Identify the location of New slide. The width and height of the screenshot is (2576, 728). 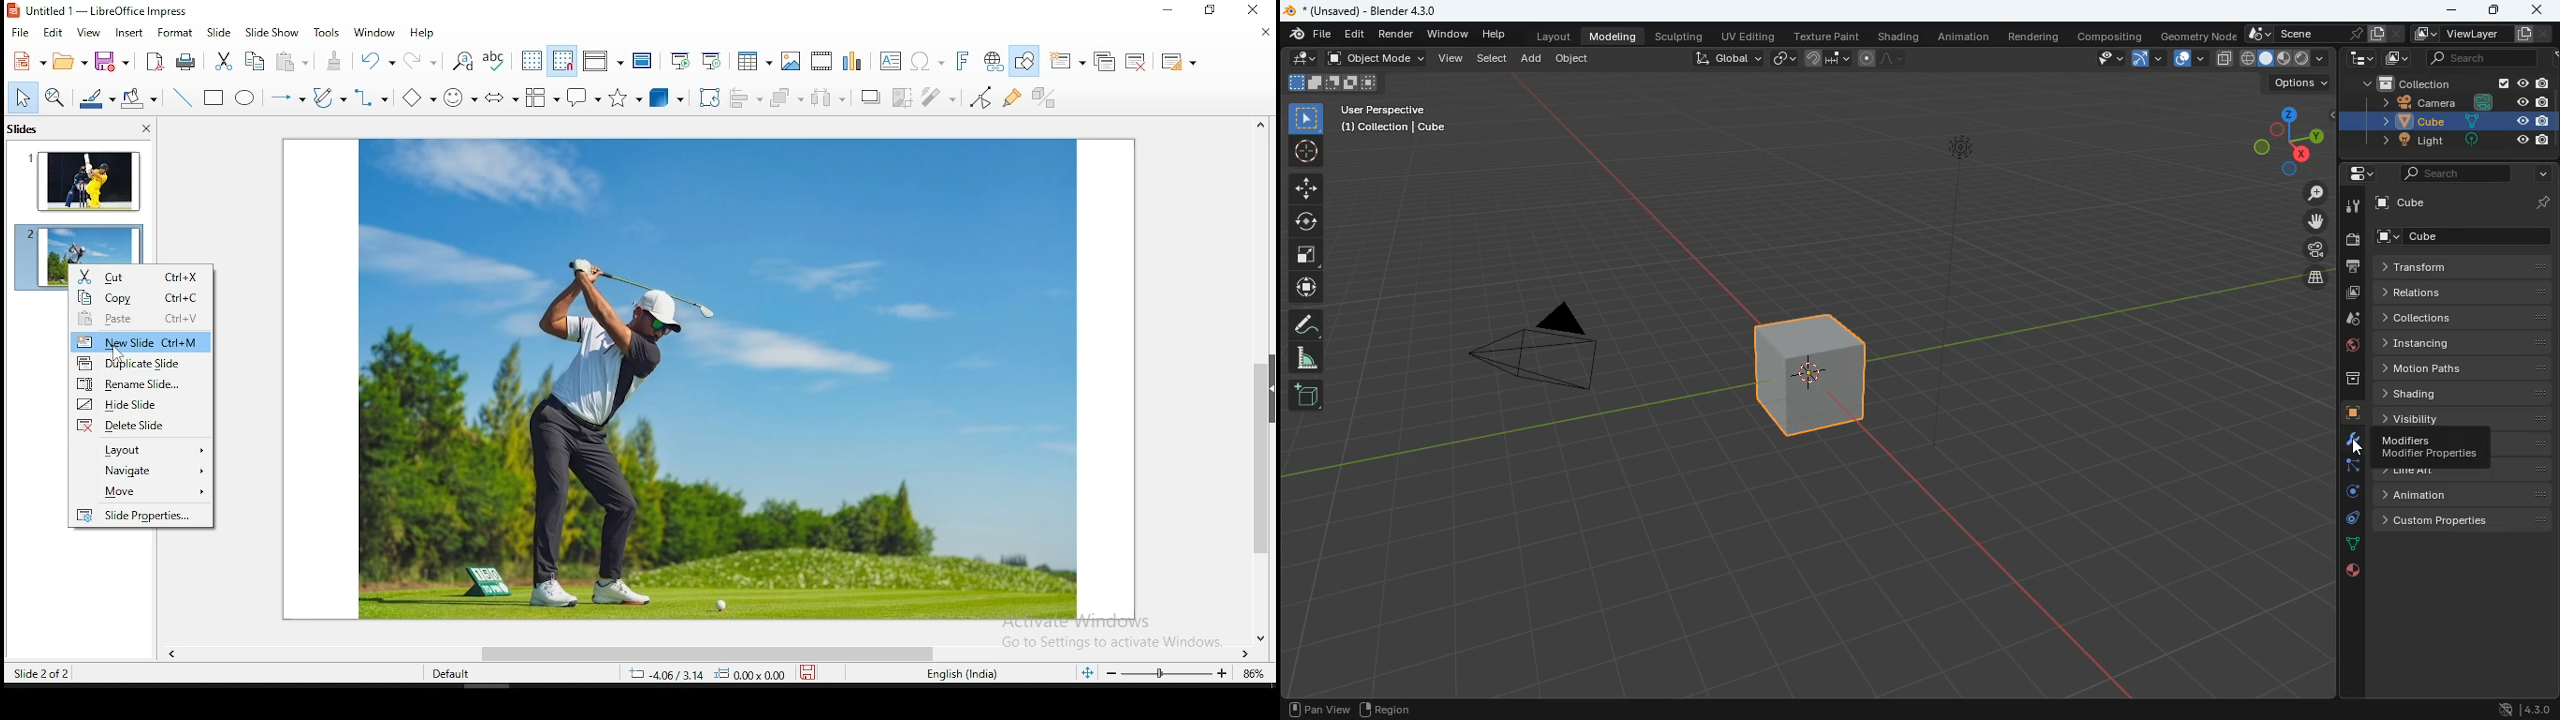
(141, 340).